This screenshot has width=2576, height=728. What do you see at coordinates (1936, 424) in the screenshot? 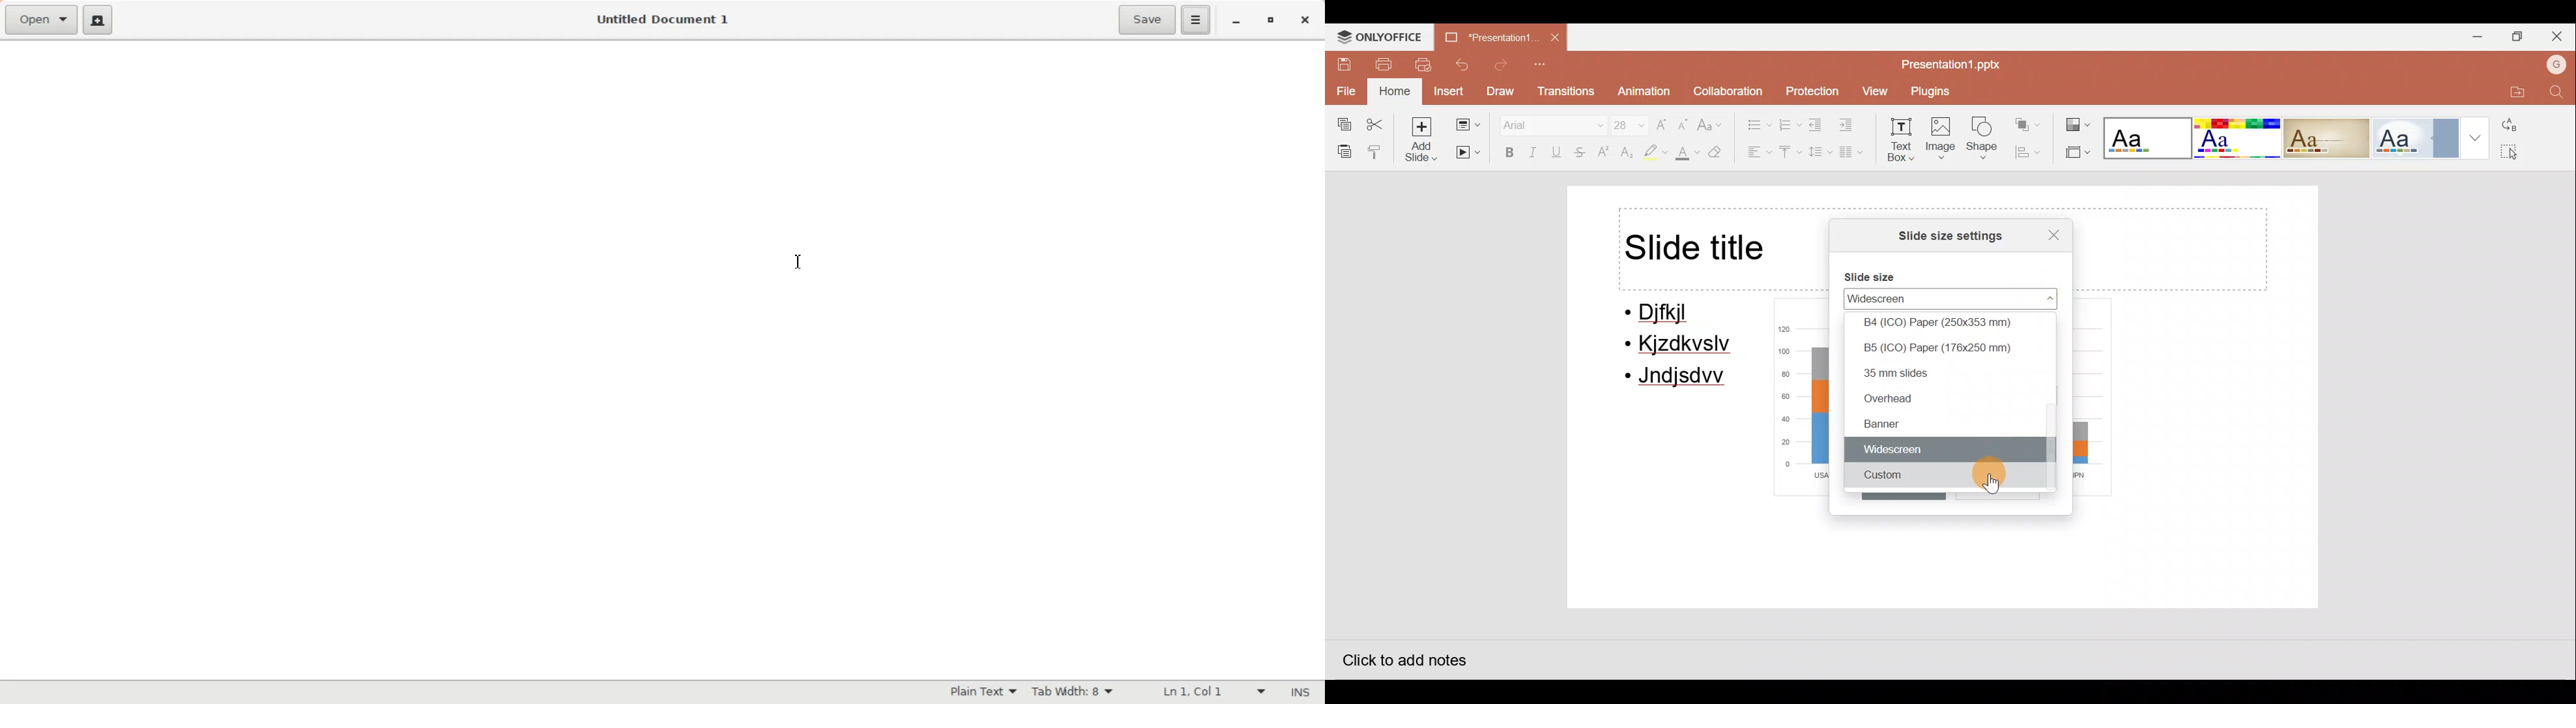
I see `Banner` at bounding box center [1936, 424].